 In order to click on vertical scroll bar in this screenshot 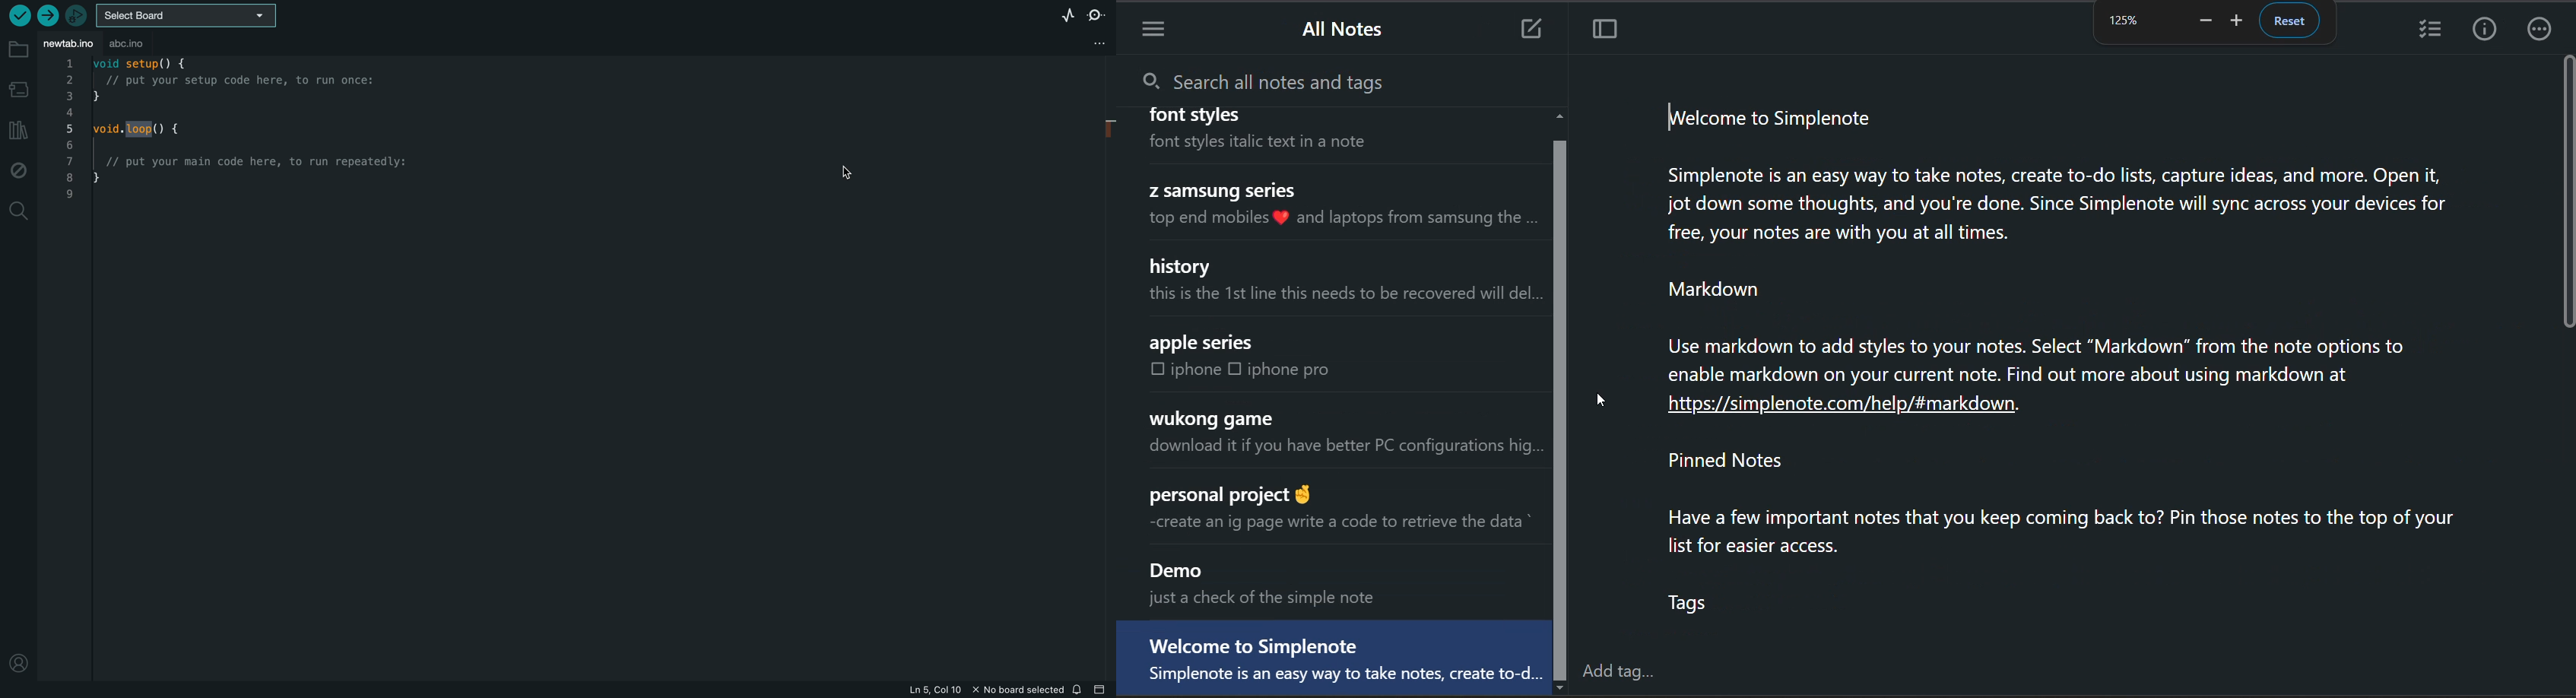, I will do `click(1562, 415)`.